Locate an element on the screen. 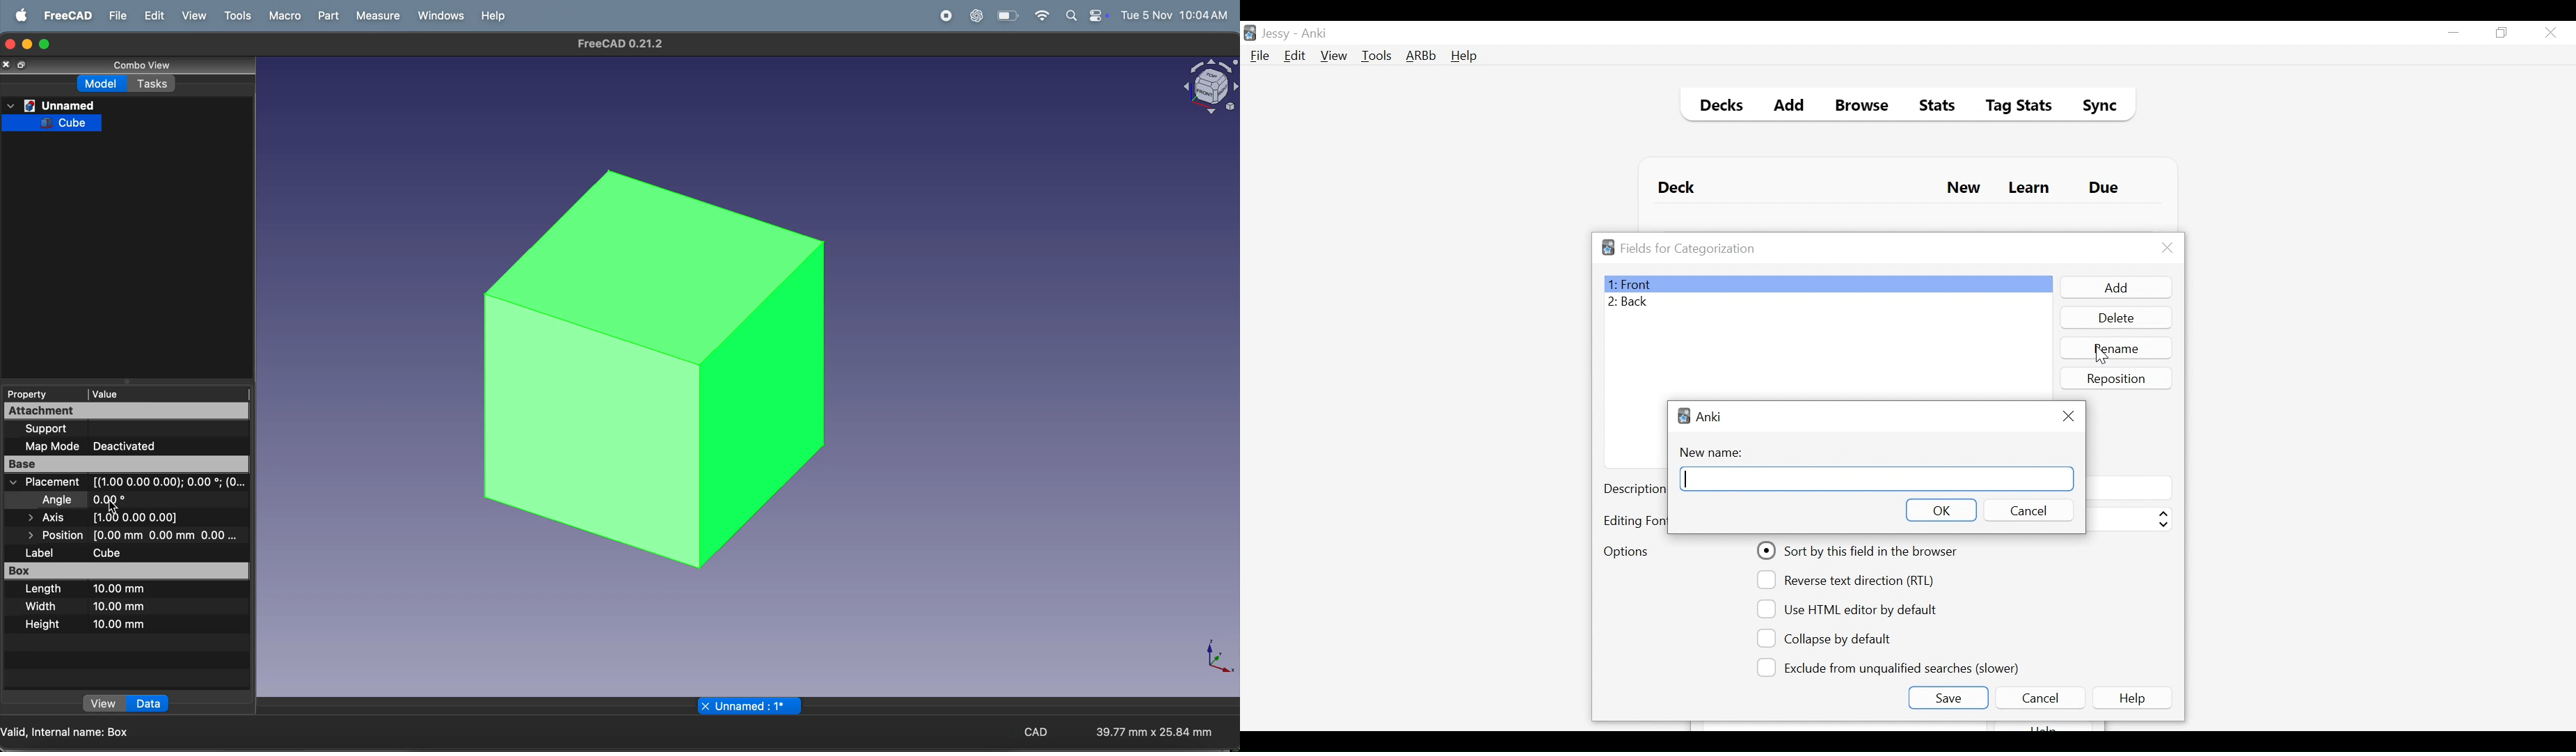 Image resolution: width=2576 pixels, height=756 pixels. Anki Desktop icon is located at coordinates (1250, 33).